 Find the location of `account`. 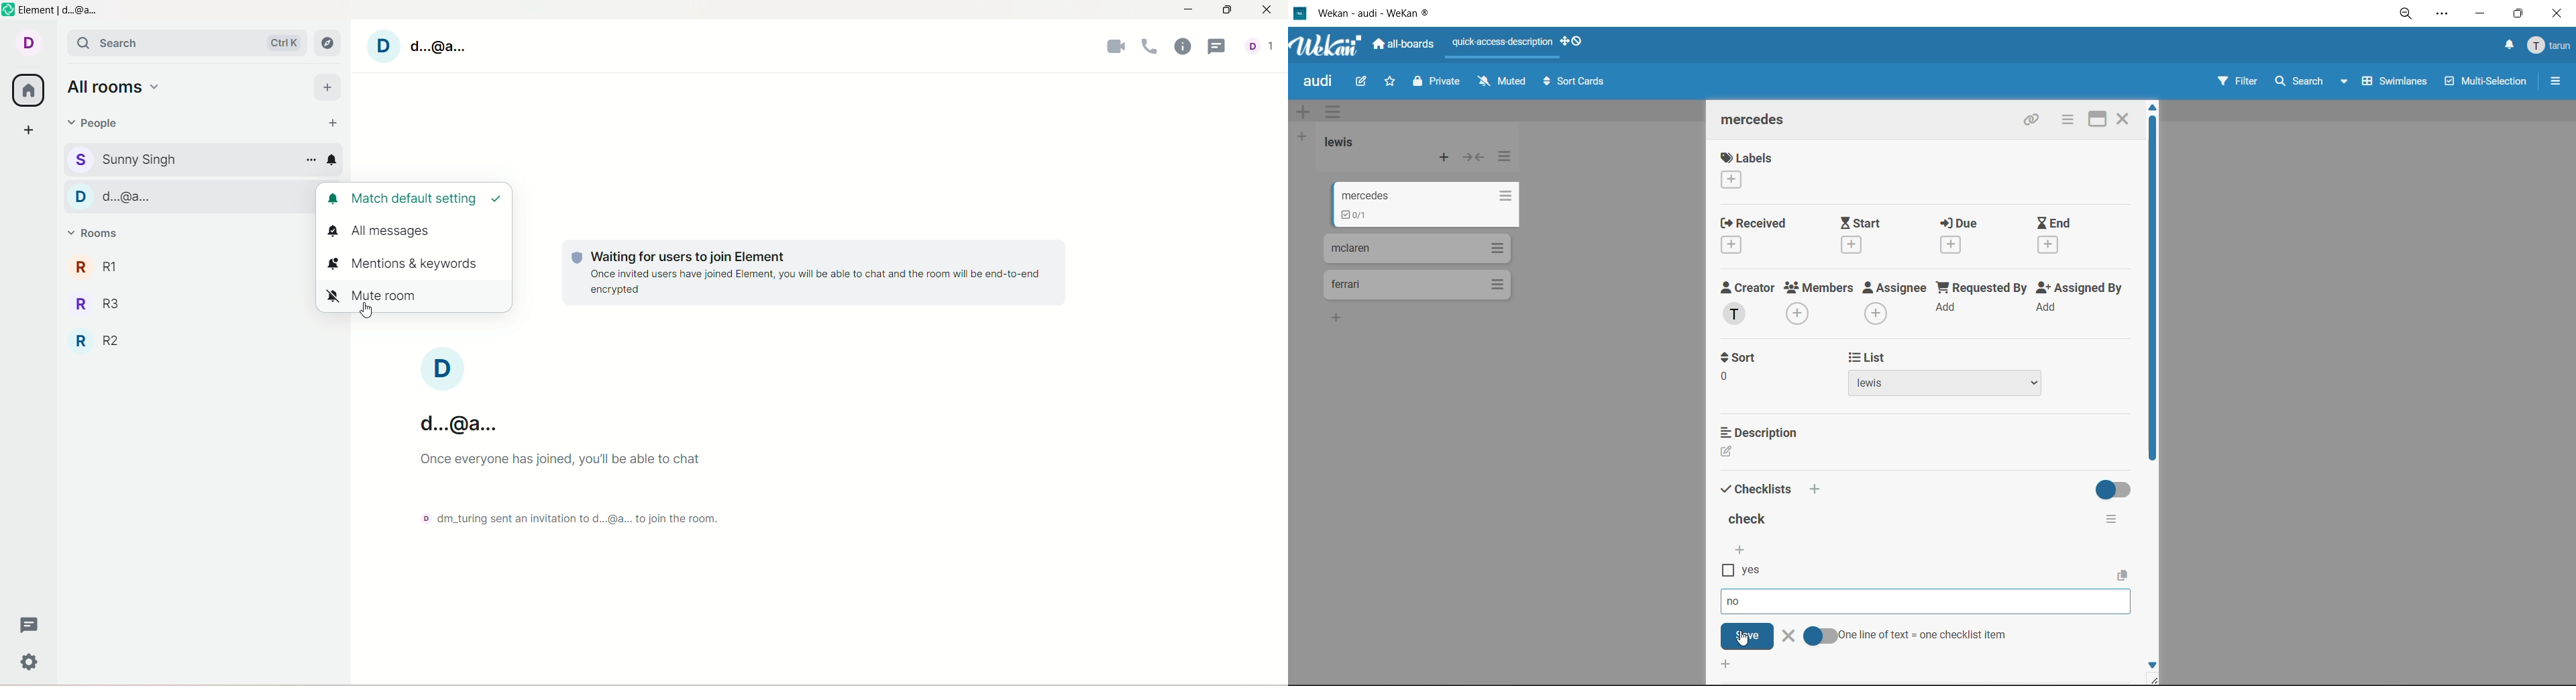

account is located at coordinates (422, 46).